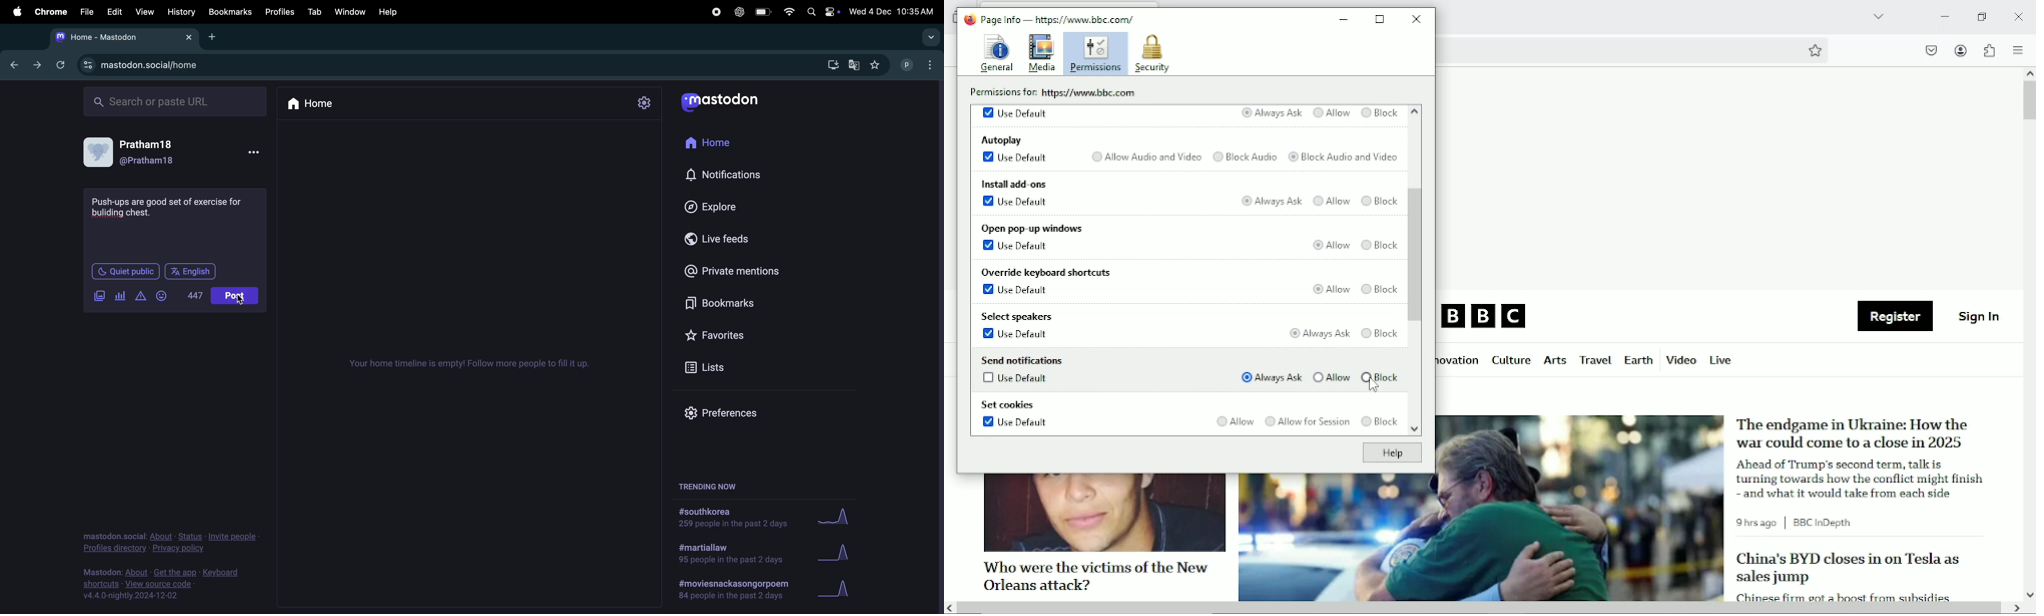  Describe the element at coordinates (1057, 92) in the screenshot. I see `Permissions tor https://www.bbc.com` at that location.